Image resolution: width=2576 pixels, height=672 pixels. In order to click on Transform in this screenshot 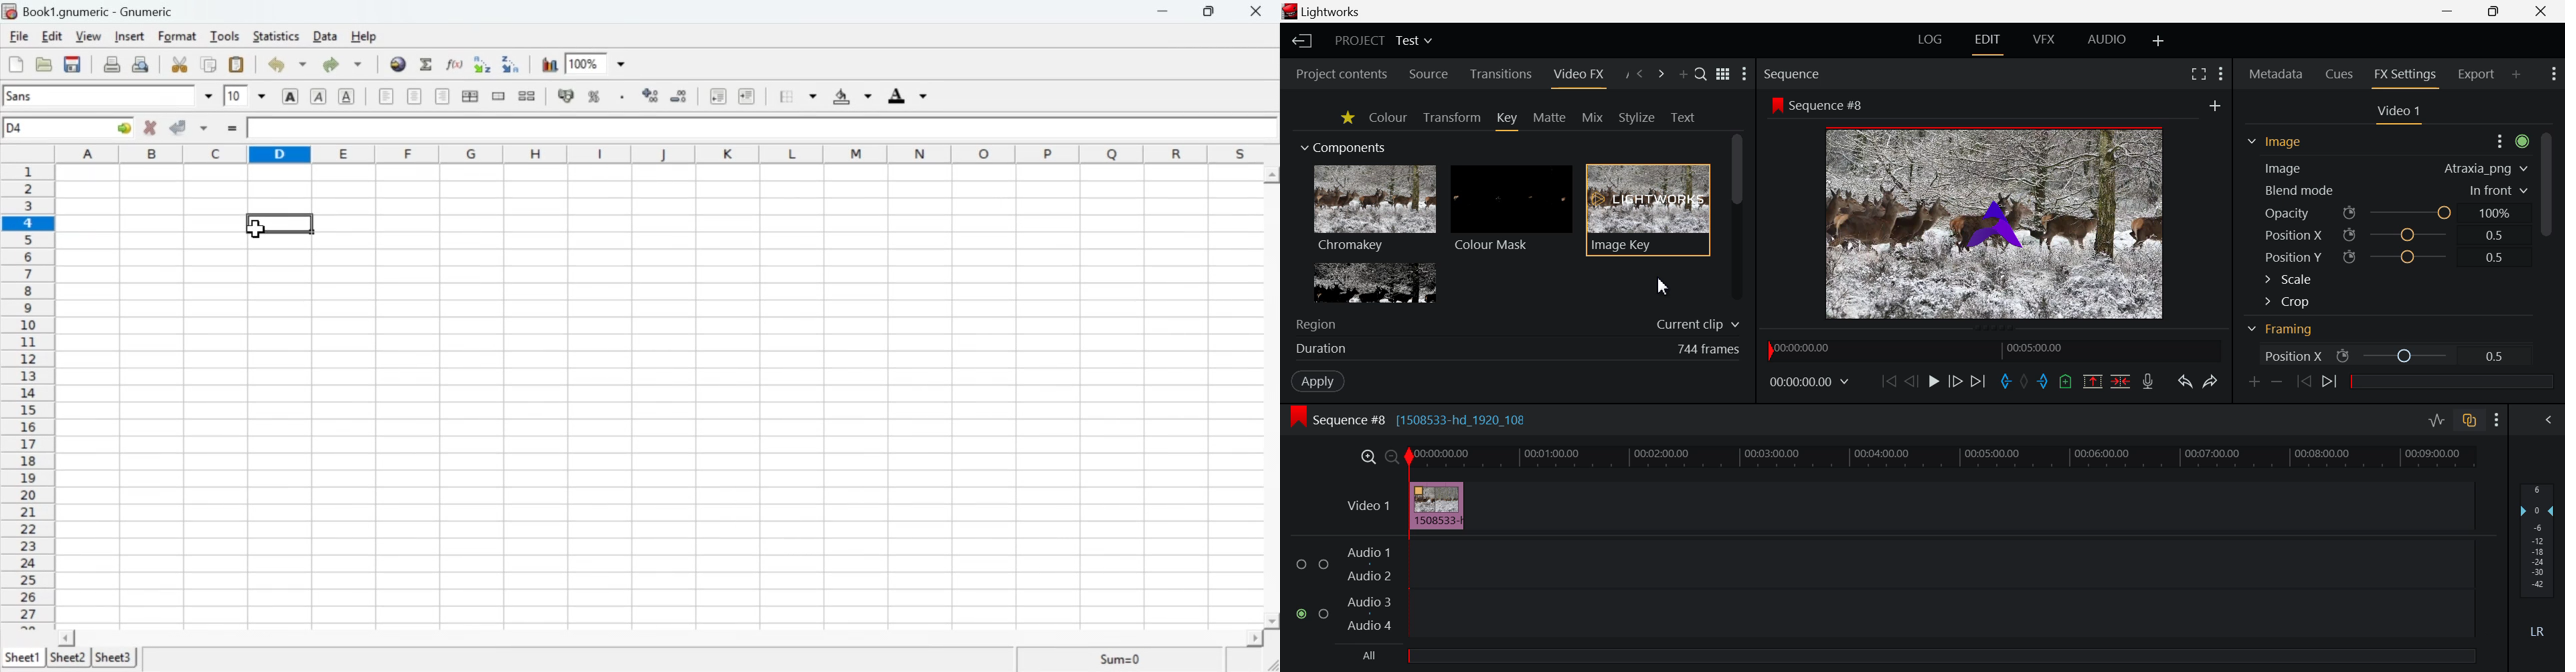, I will do `click(1450, 118)`.